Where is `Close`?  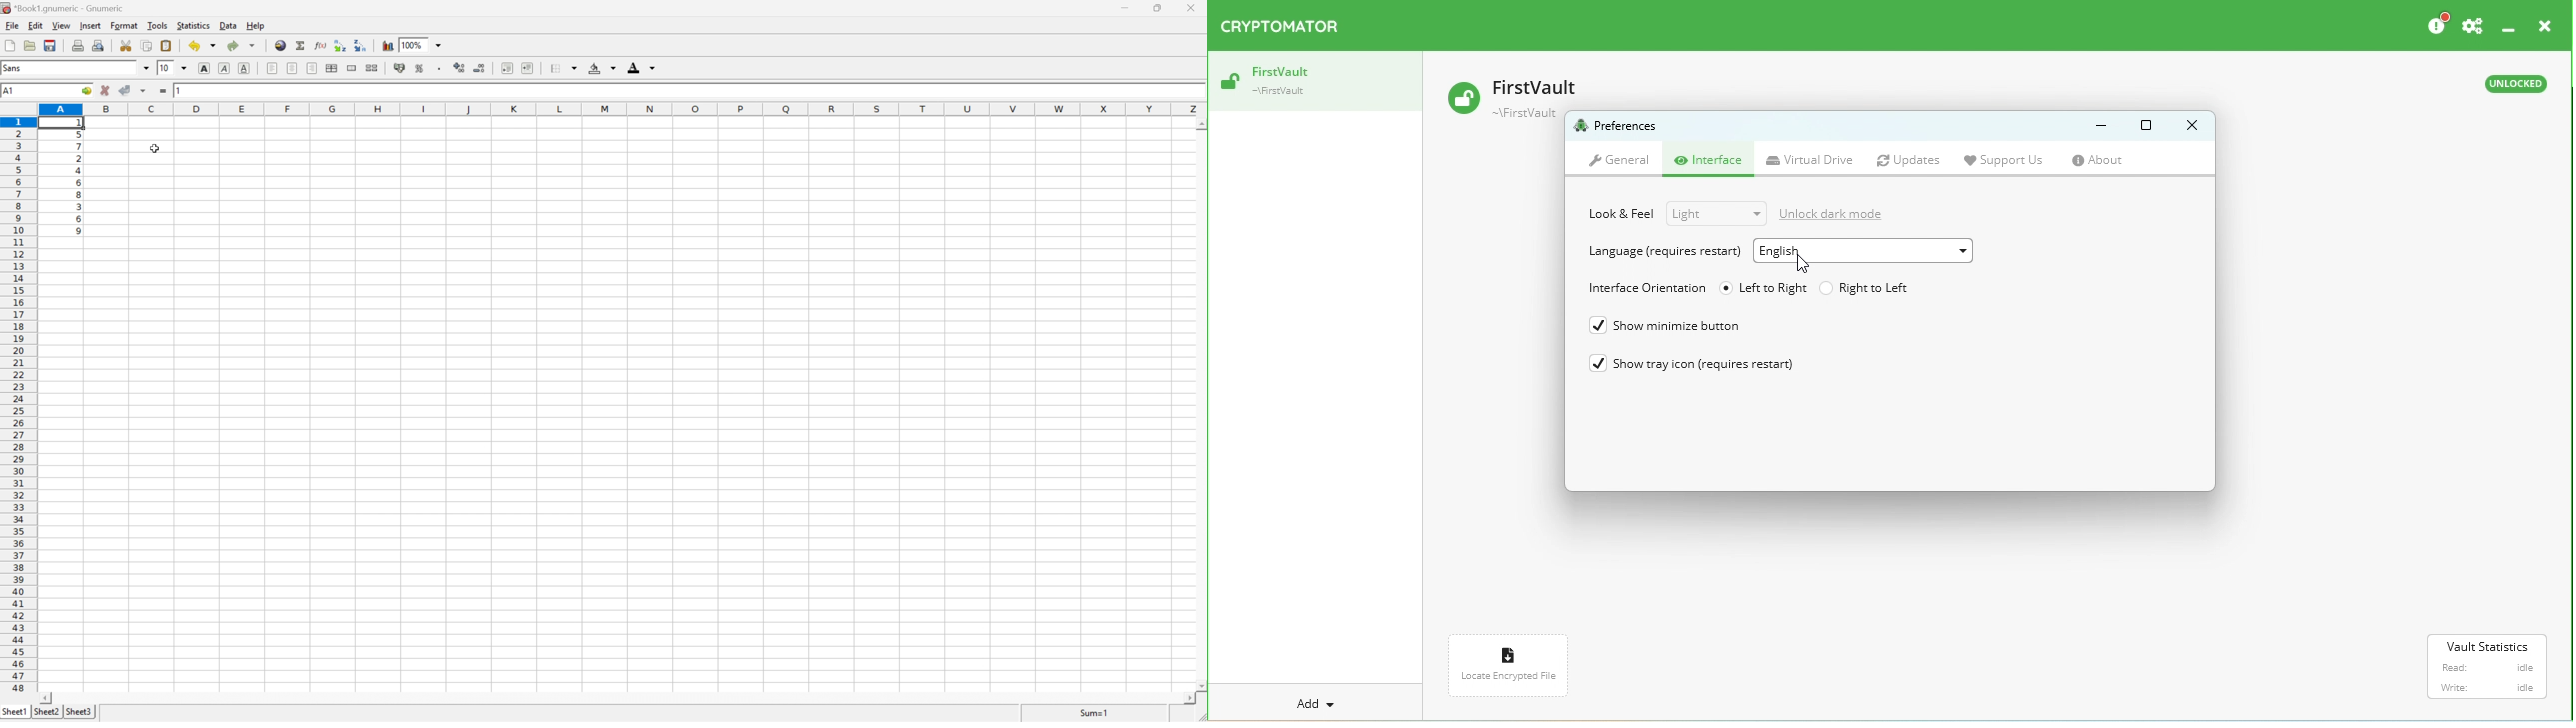 Close is located at coordinates (2542, 28).